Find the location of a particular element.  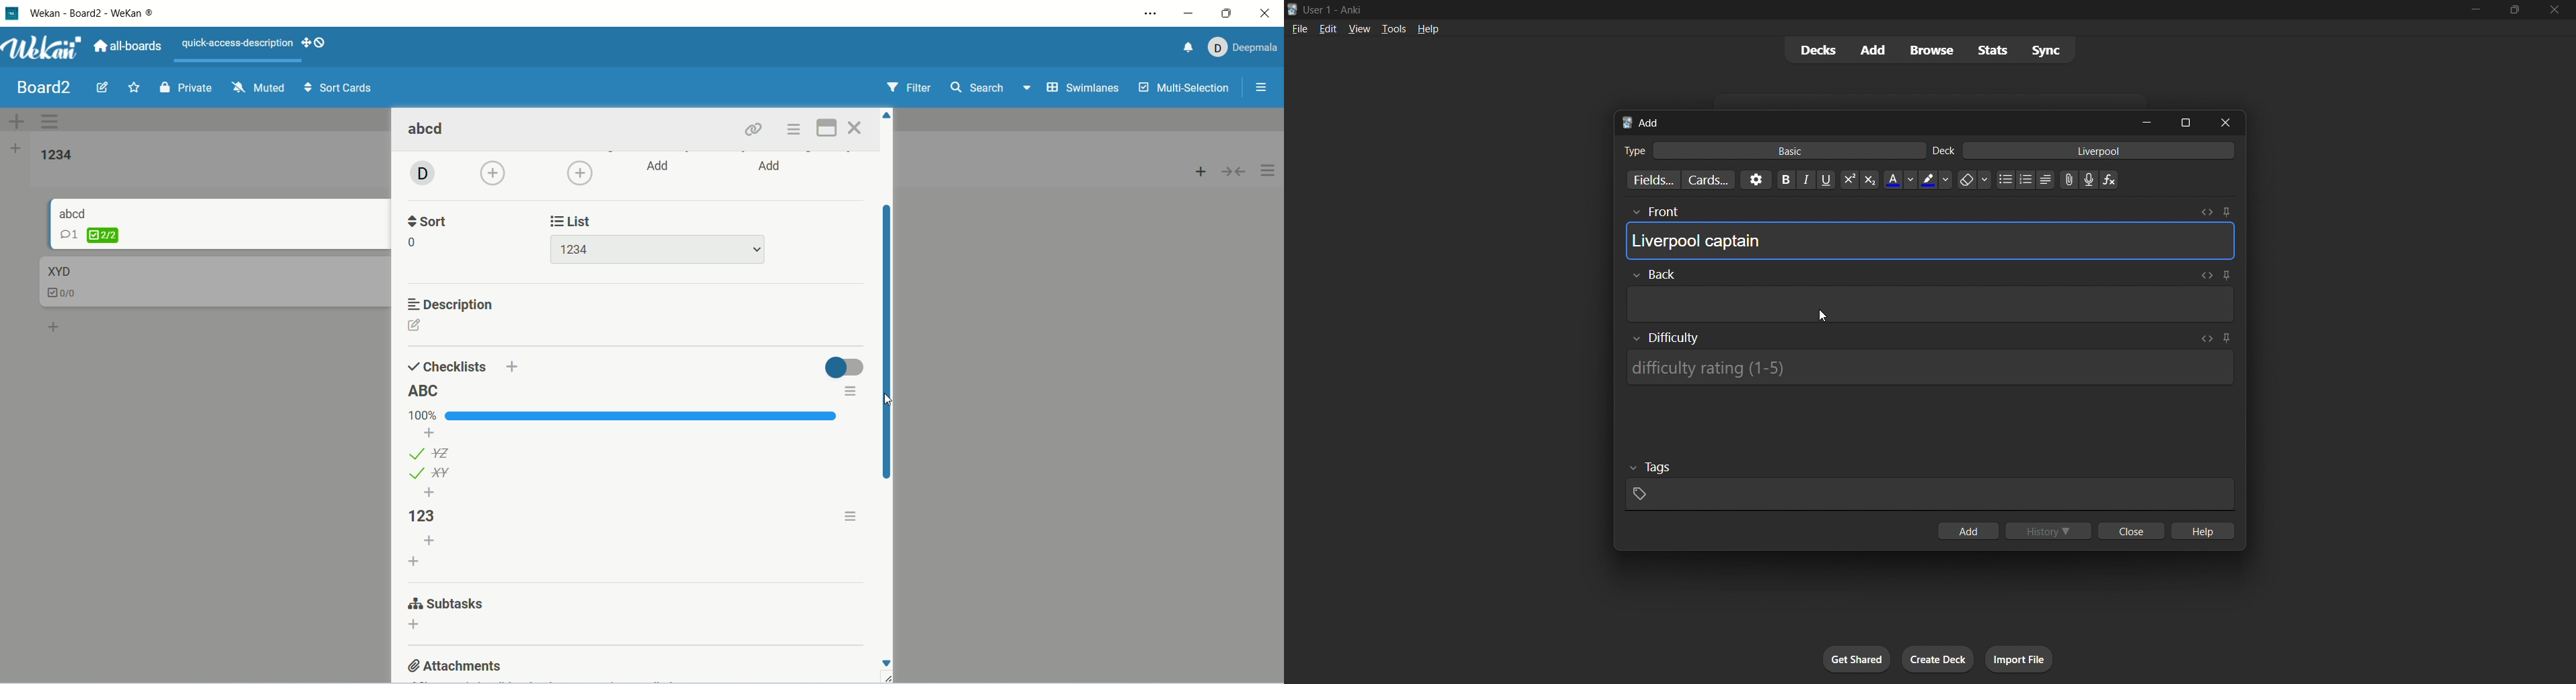

Text is located at coordinates (1943, 151).